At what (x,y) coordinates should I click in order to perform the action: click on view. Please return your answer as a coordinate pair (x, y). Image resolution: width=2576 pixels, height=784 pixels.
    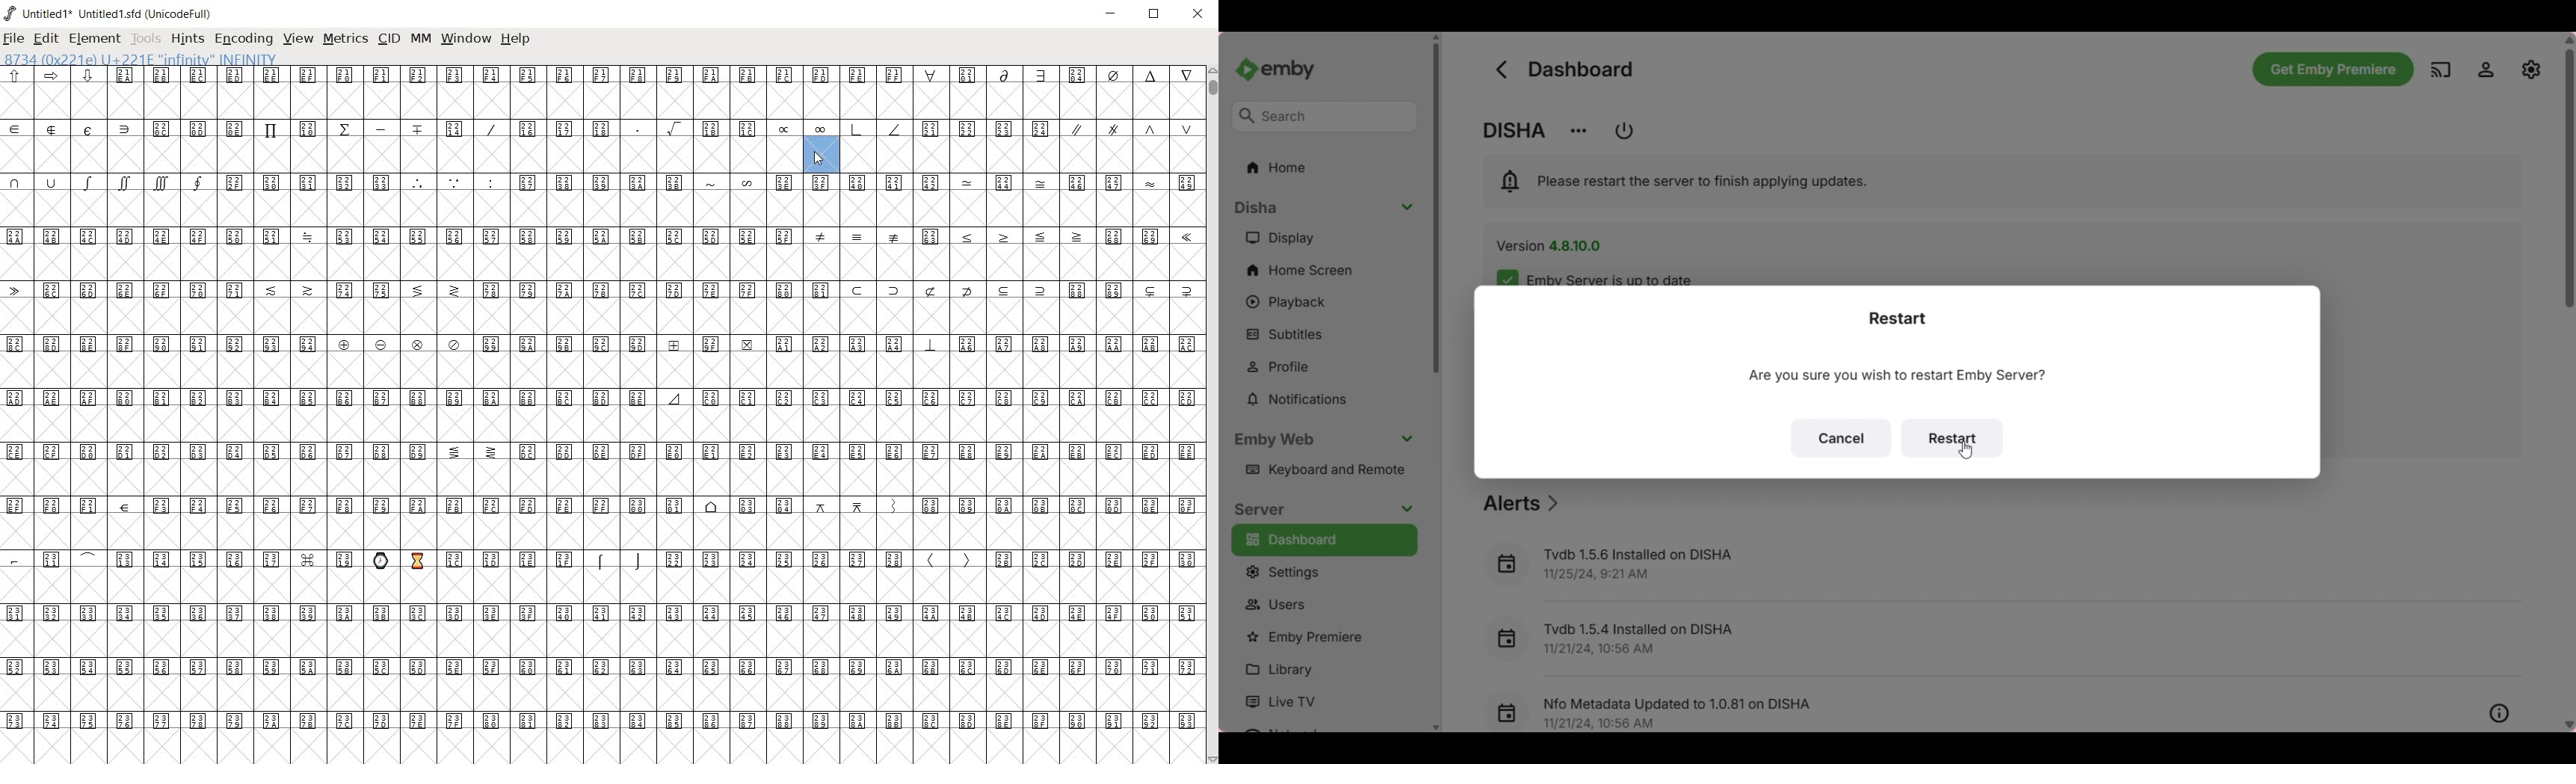
    Looking at the image, I should click on (300, 38).